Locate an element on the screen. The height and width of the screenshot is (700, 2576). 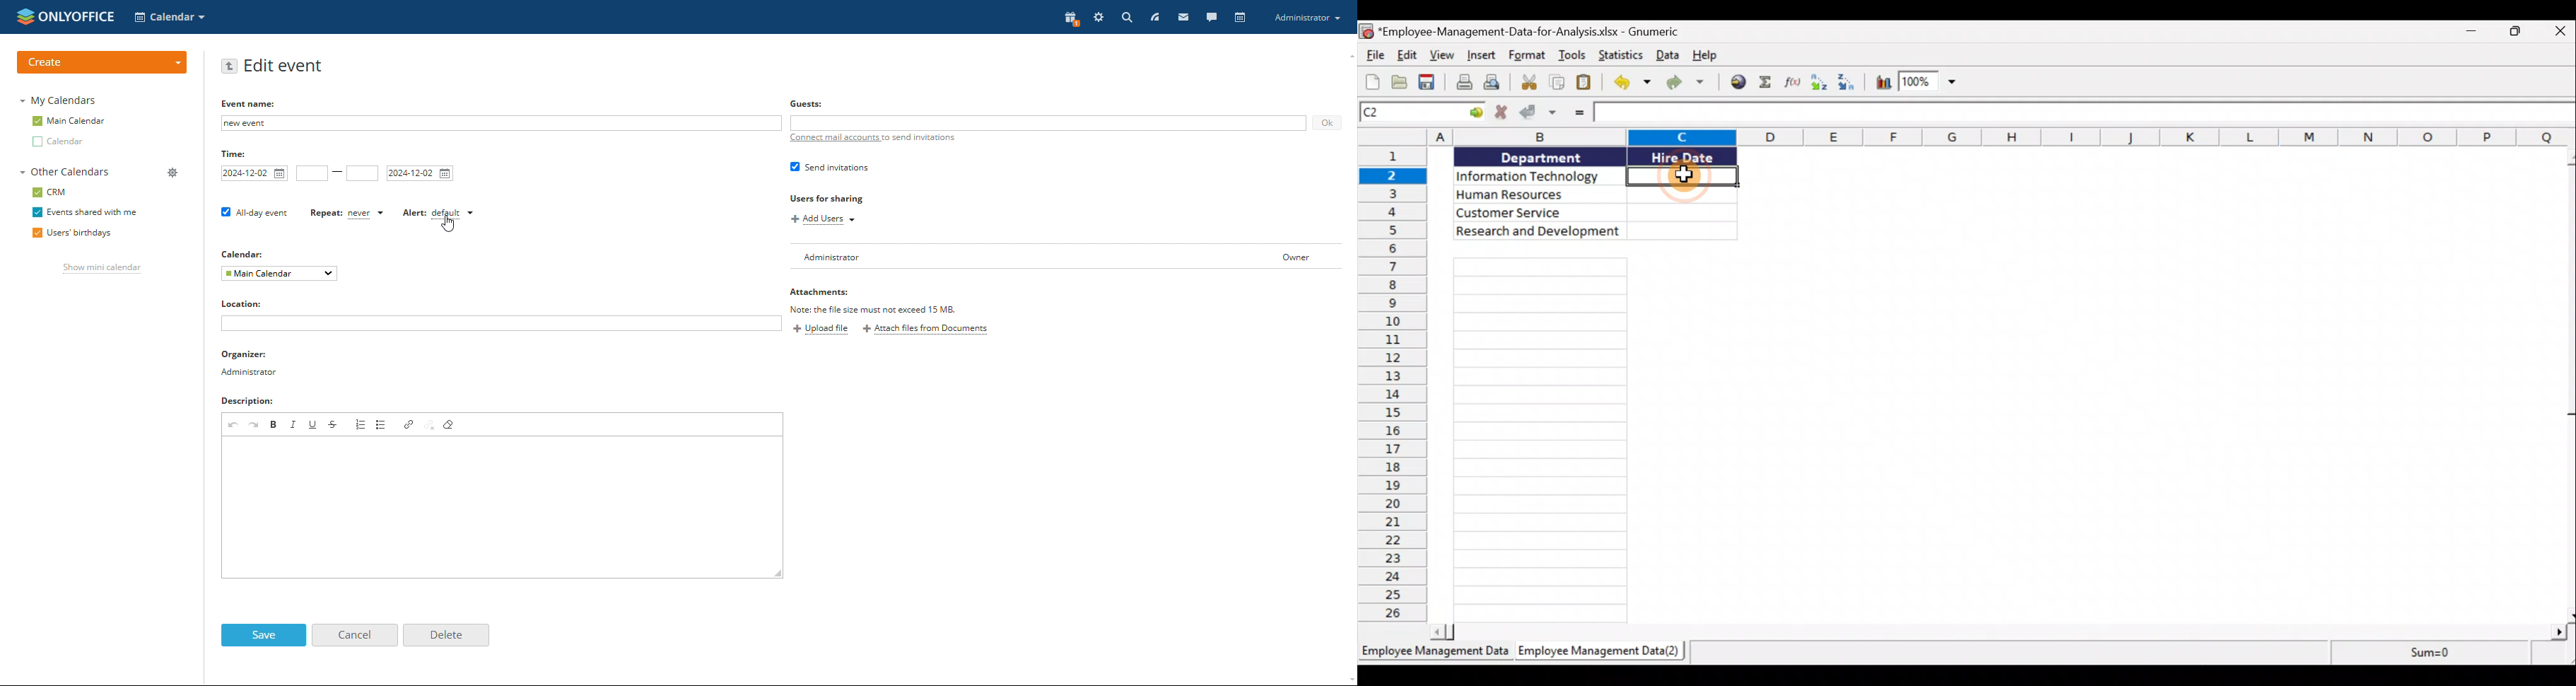
edit event is located at coordinates (283, 66).